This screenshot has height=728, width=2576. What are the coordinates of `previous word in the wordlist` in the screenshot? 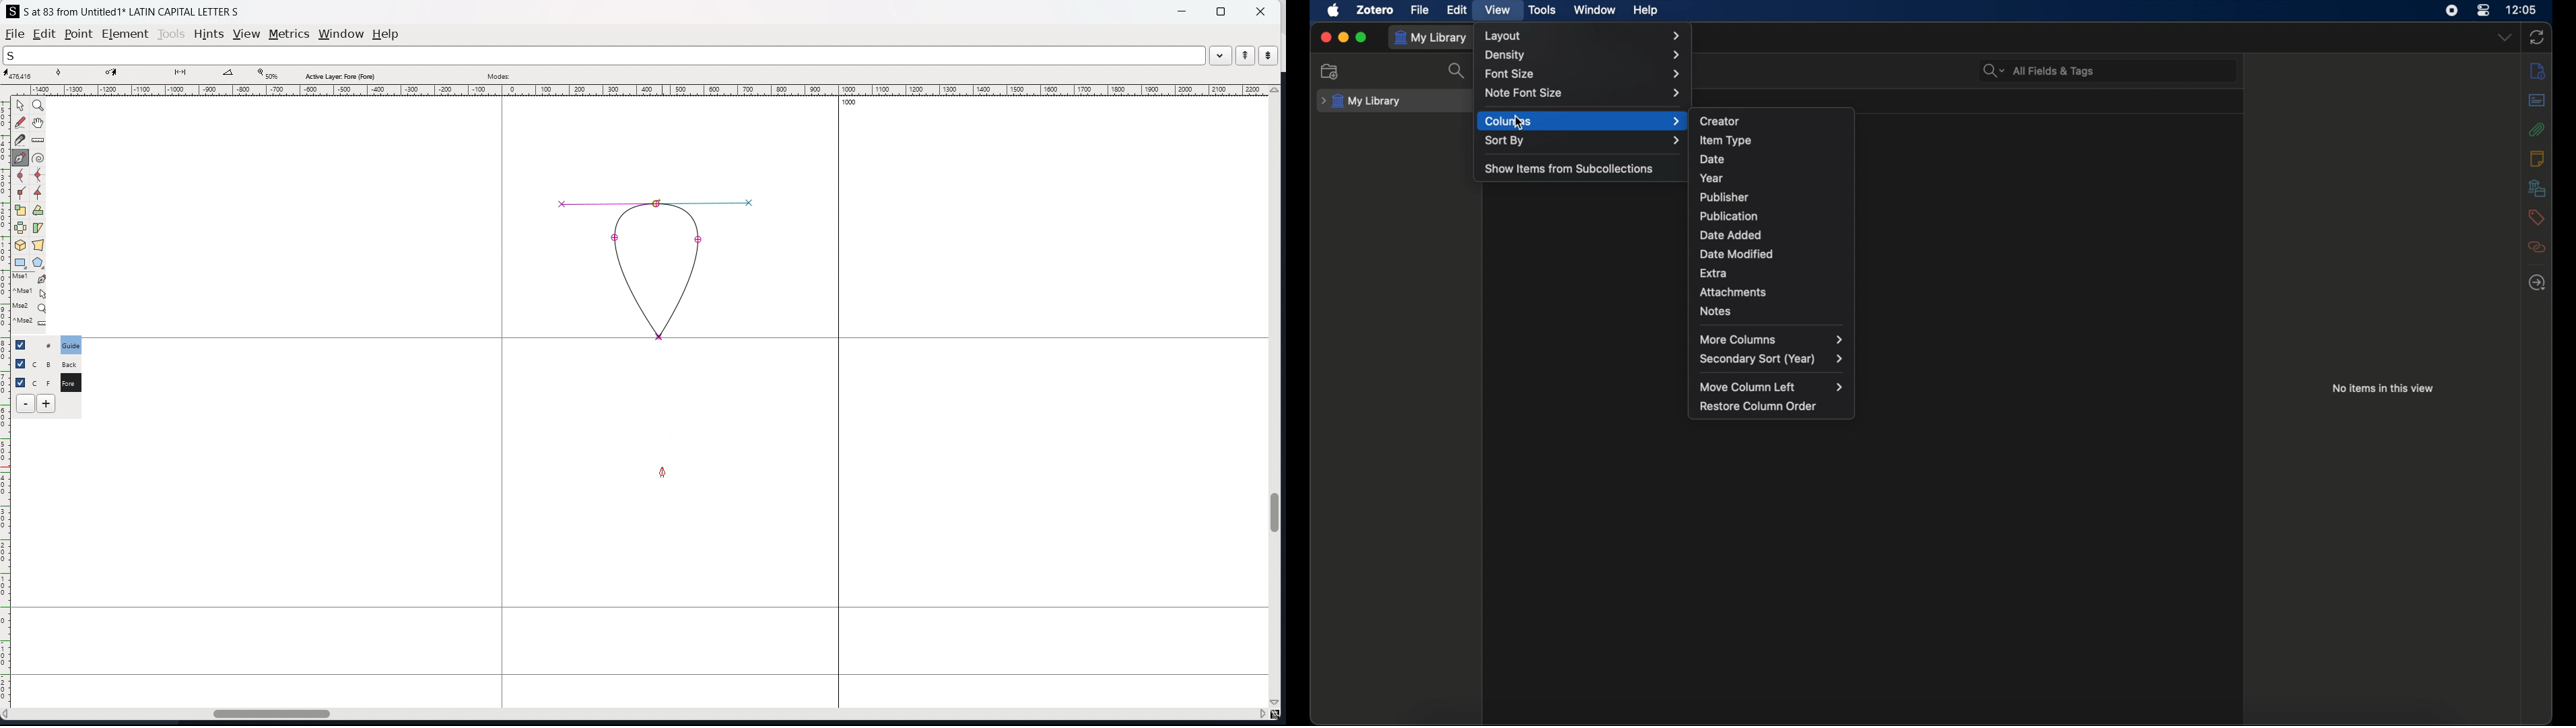 It's located at (1246, 55).